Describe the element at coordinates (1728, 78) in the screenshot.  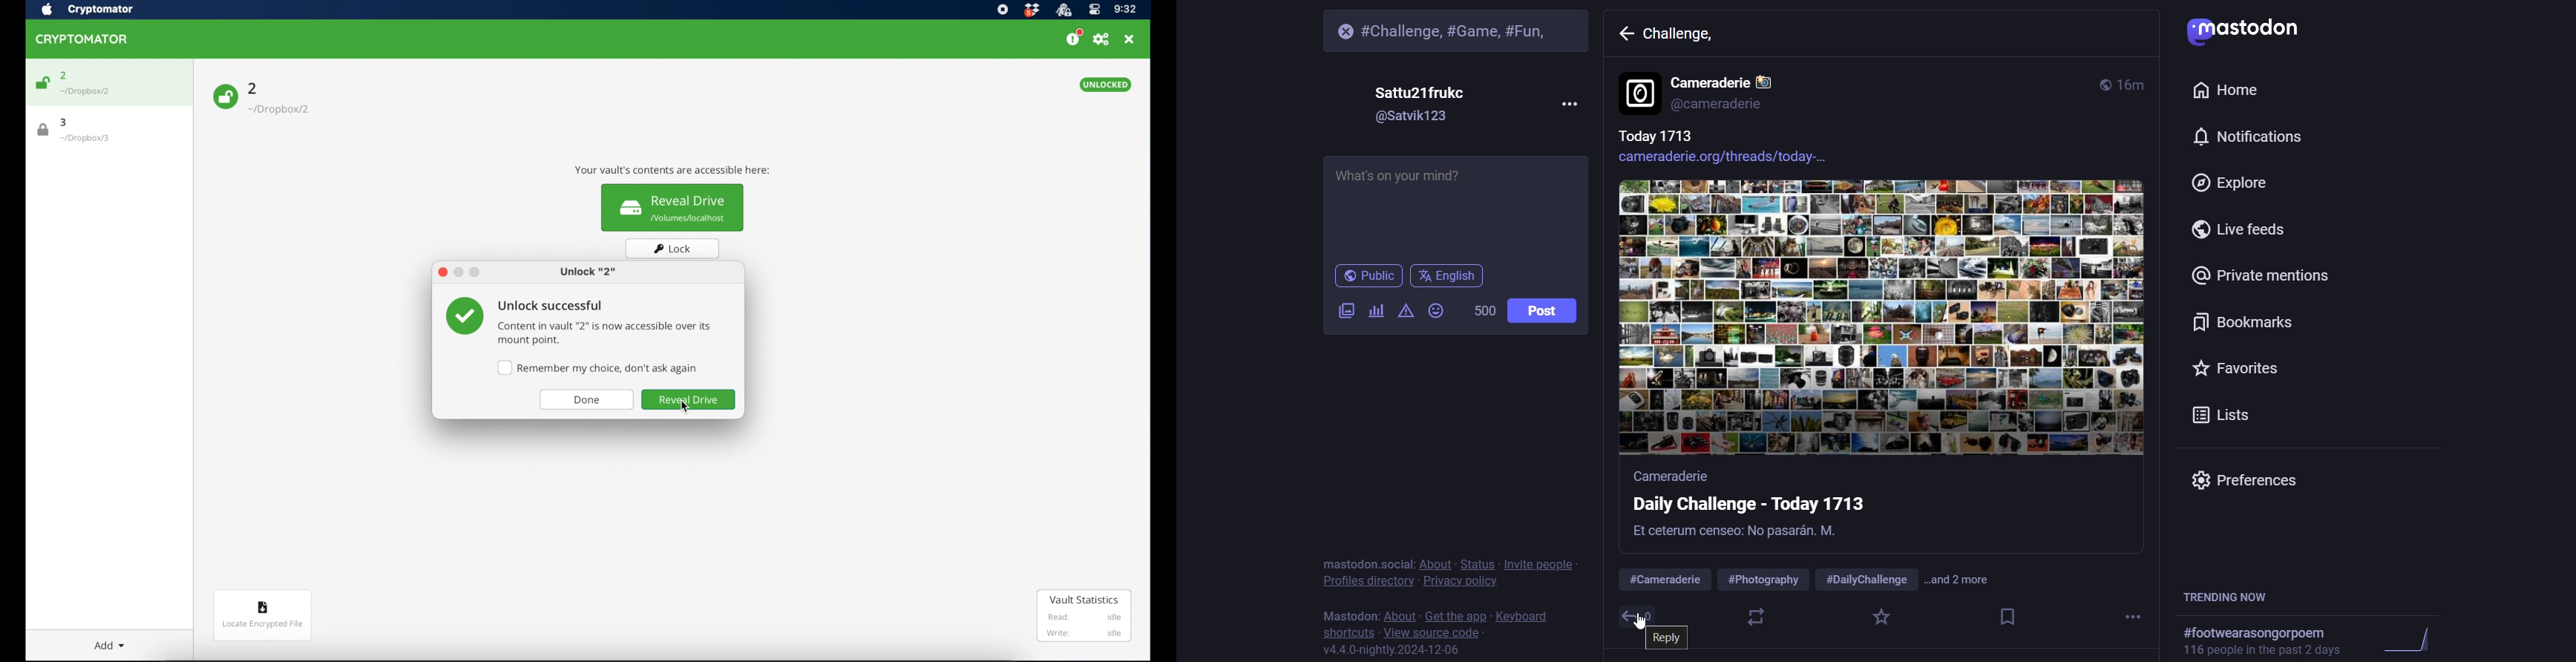
I see `Cameraderie` at that location.